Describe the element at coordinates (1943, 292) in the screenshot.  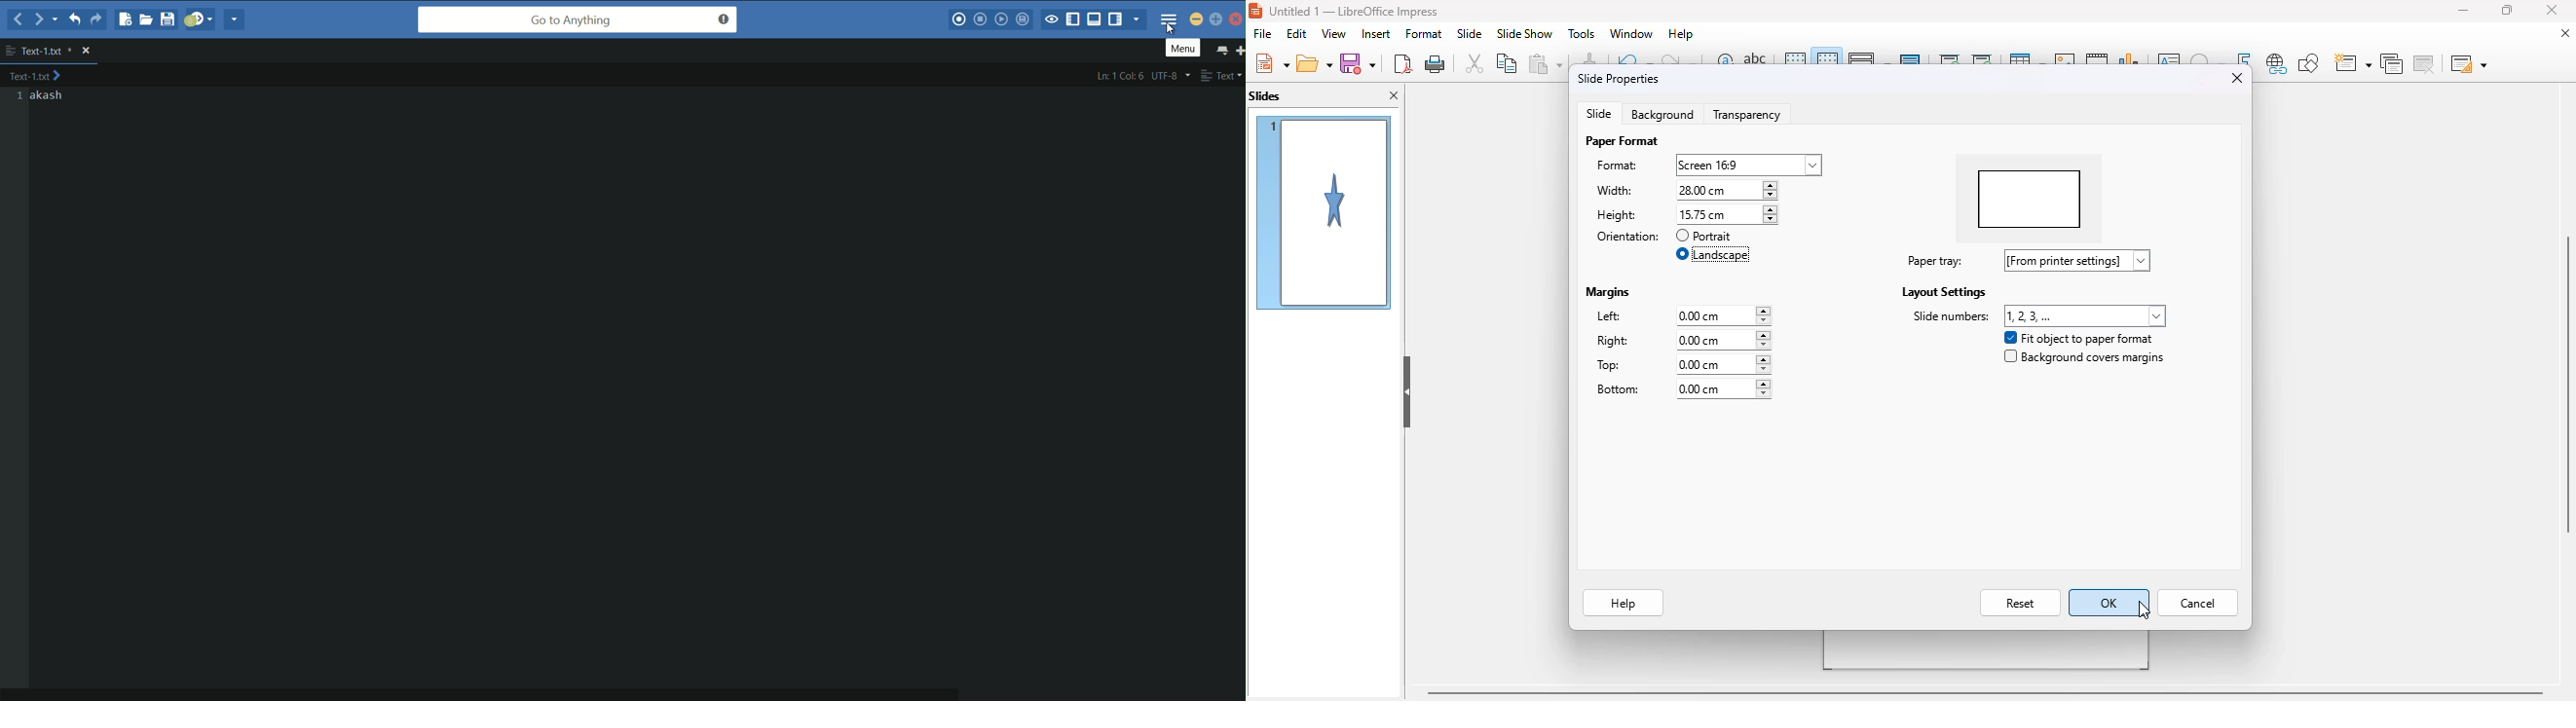
I see `layout settings` at that location.